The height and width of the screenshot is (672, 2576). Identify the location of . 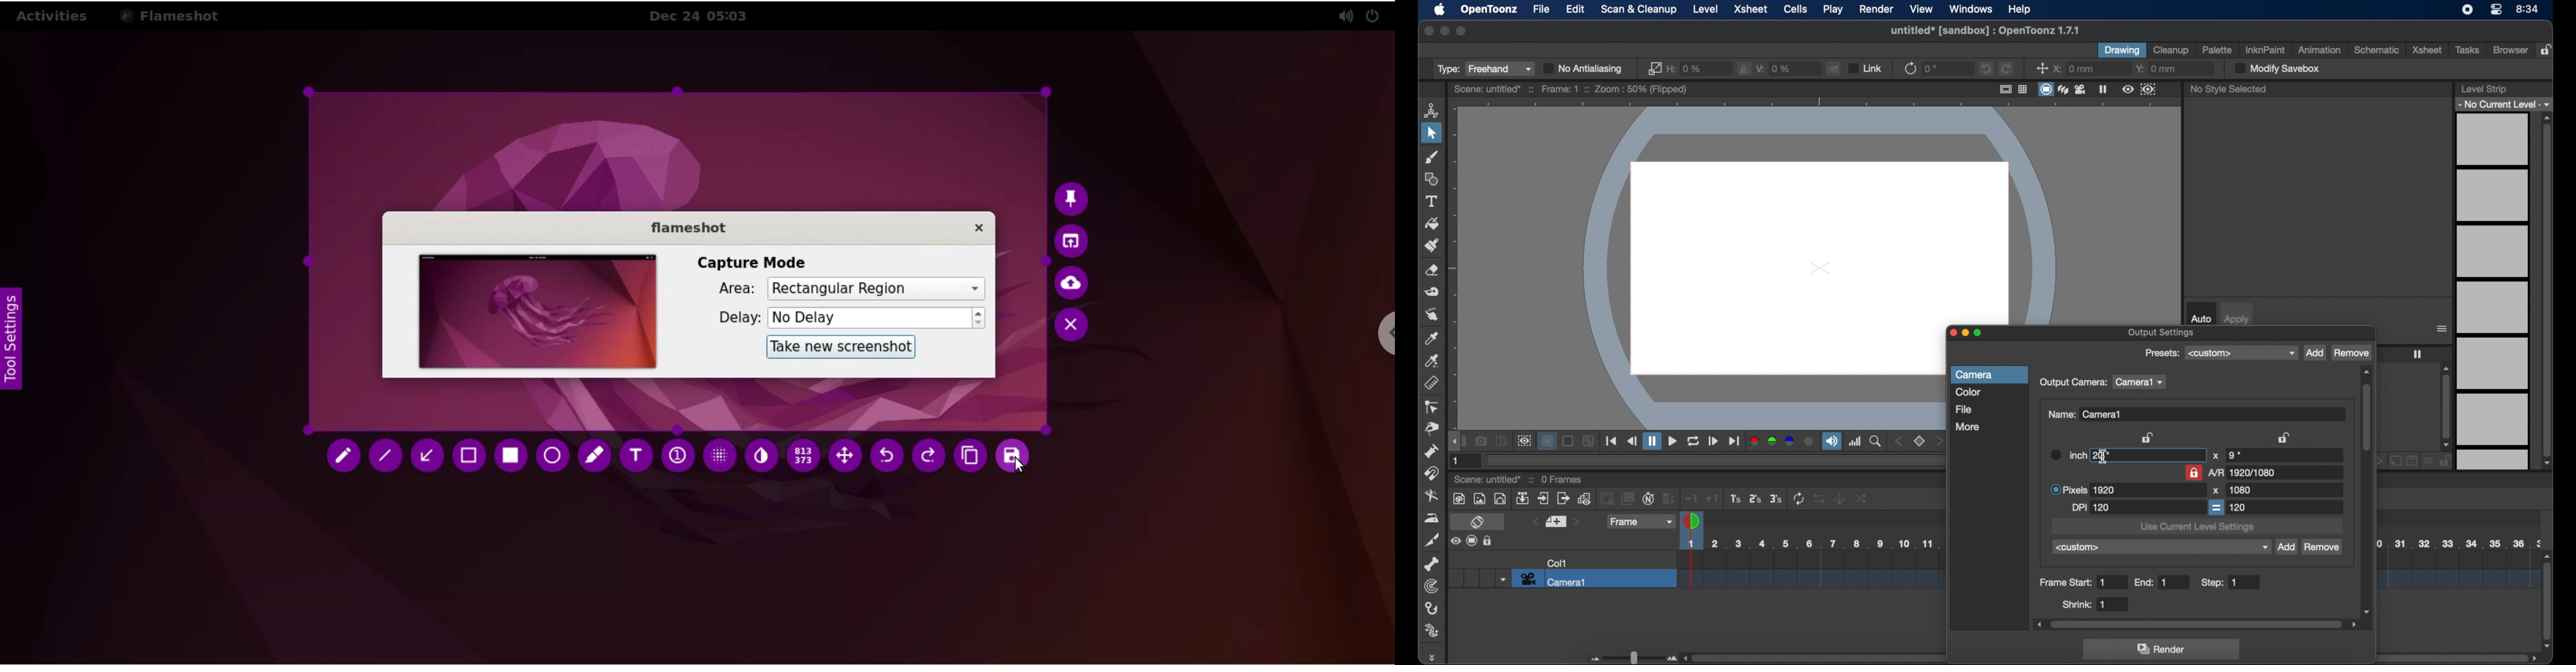
(1649, 499).